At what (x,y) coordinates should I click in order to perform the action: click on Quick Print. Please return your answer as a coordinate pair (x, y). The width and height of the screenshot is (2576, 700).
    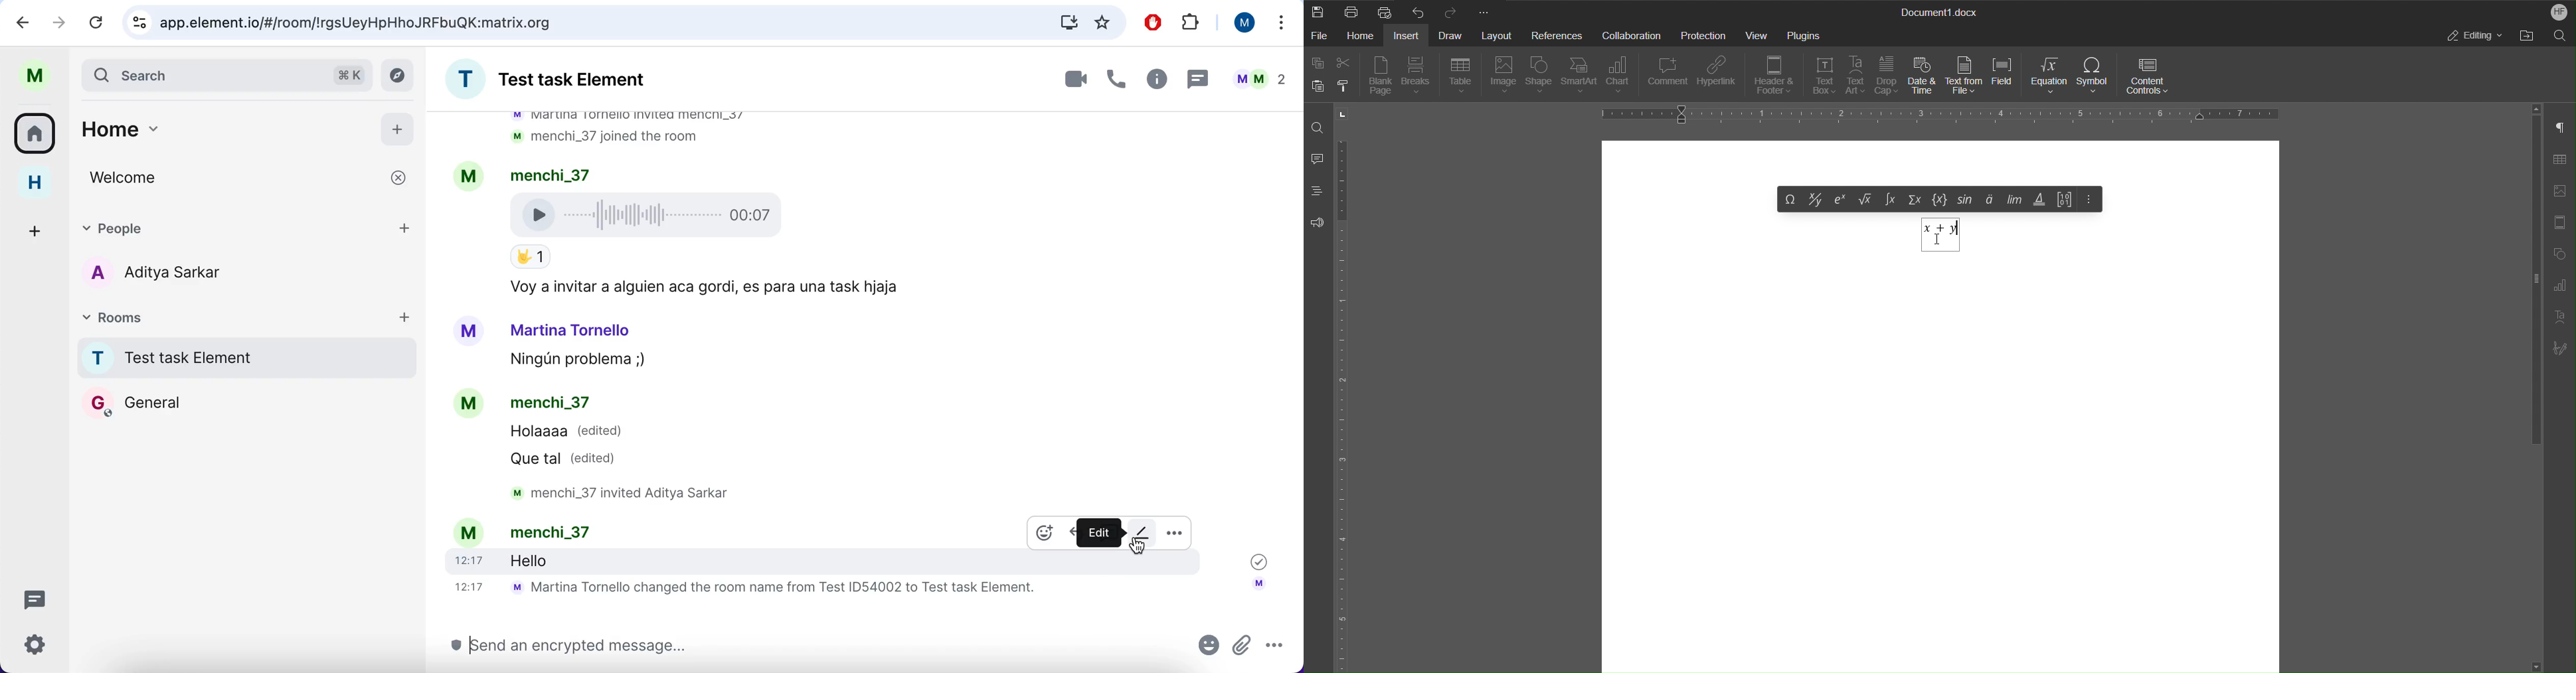
    Looking at the image, I should click on (1385, 11).